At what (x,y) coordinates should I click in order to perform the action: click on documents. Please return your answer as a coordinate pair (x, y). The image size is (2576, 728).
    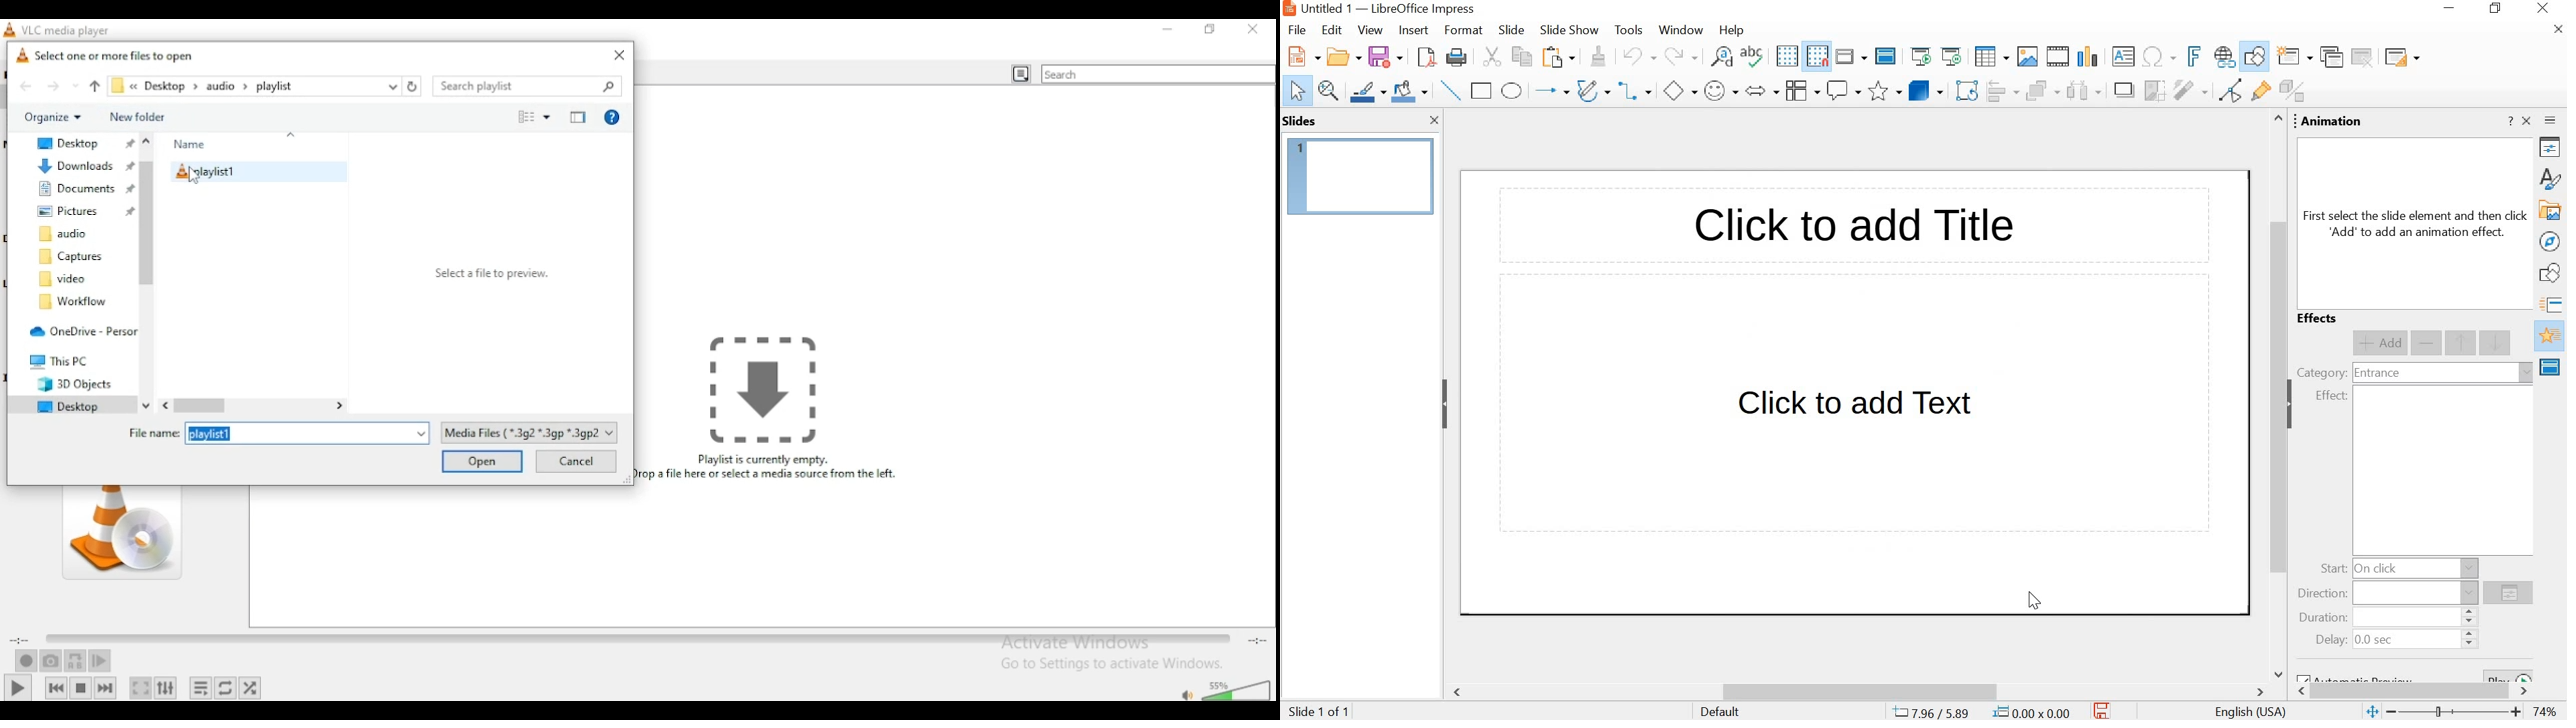
    Looking at the image, I should click on (83, 186).